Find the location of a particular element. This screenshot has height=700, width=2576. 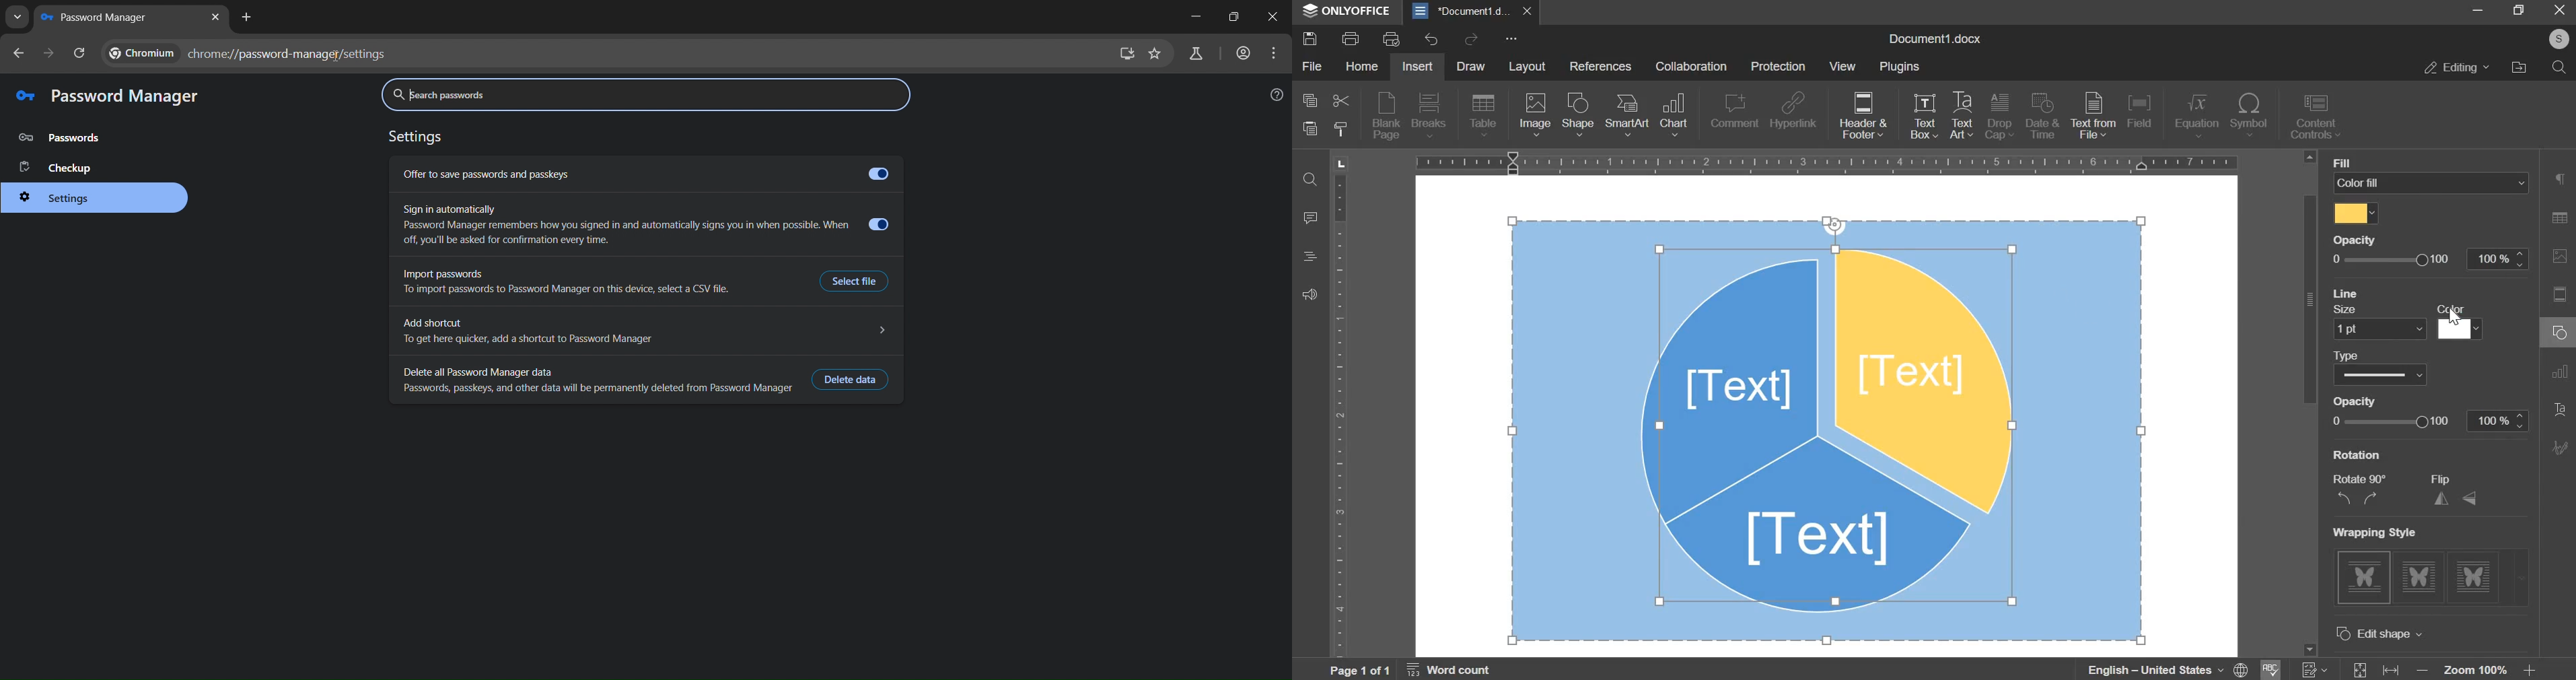

hyperlink is located at coordinates (1794, 109).